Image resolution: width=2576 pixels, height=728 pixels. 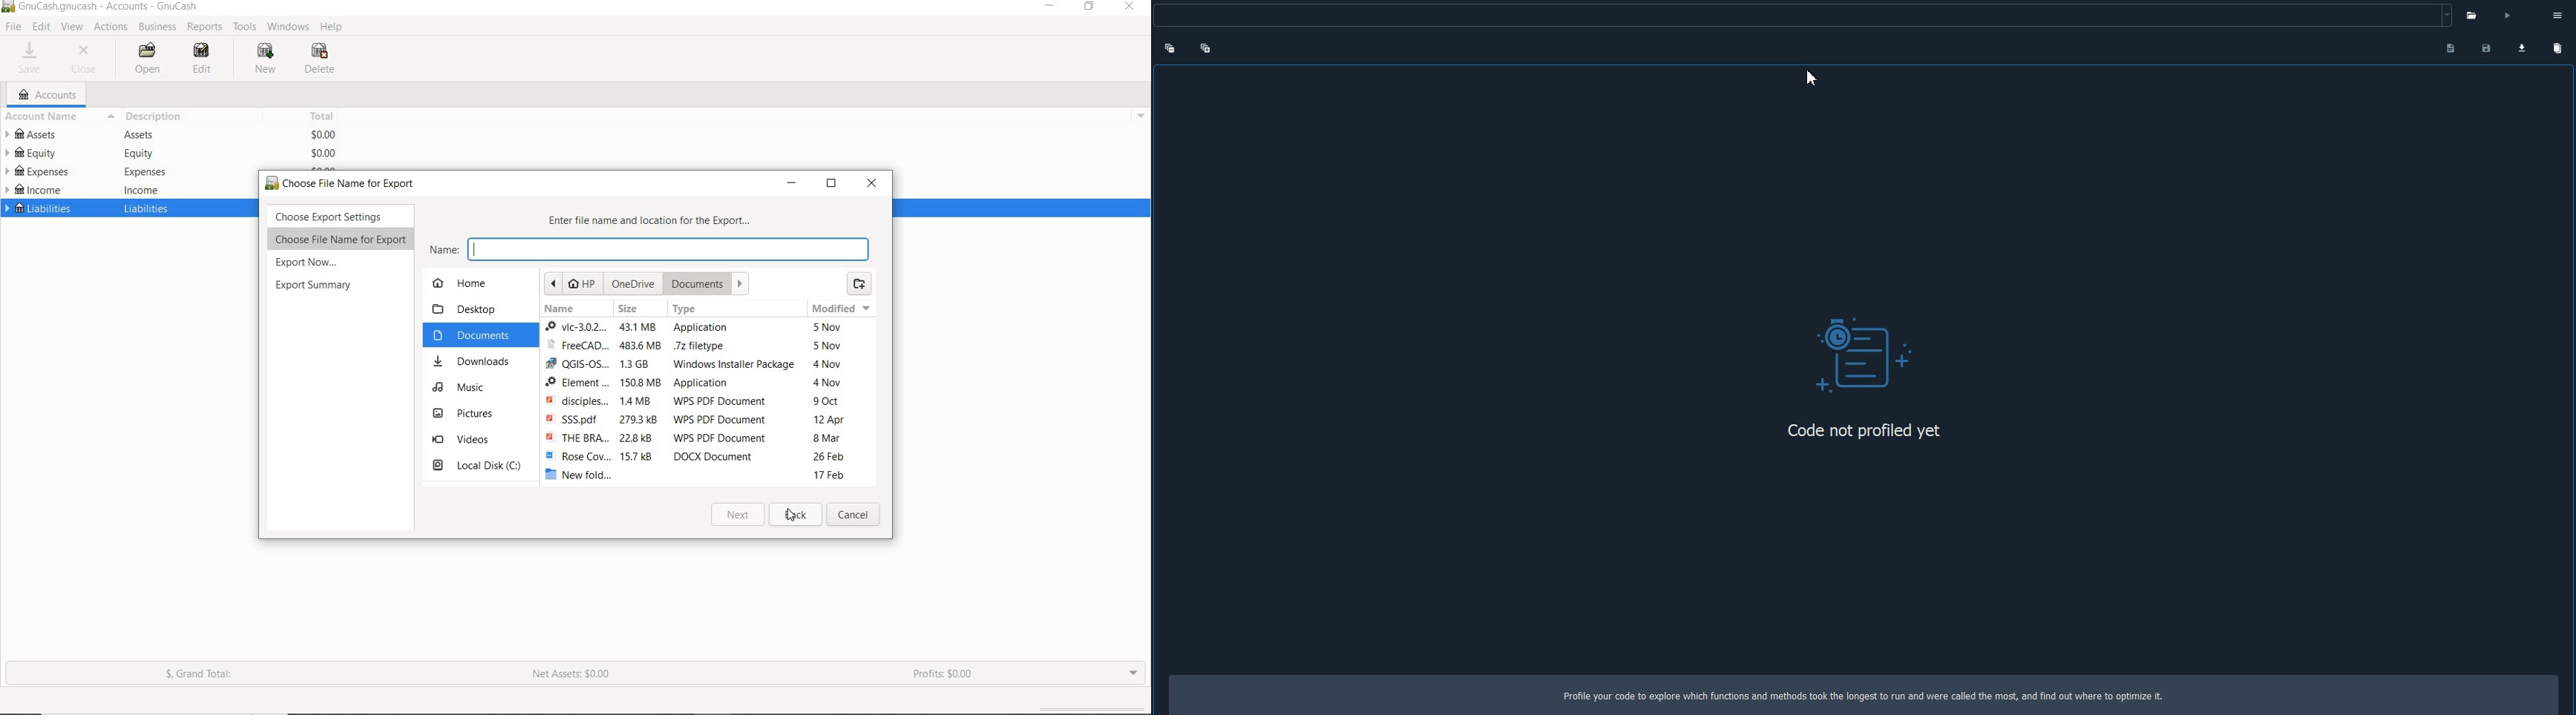 I want to click on Profile your code to explore which functions and methods took the longest to run and were called the most, and find out where to optimize it., so click(x=1876, y=696).